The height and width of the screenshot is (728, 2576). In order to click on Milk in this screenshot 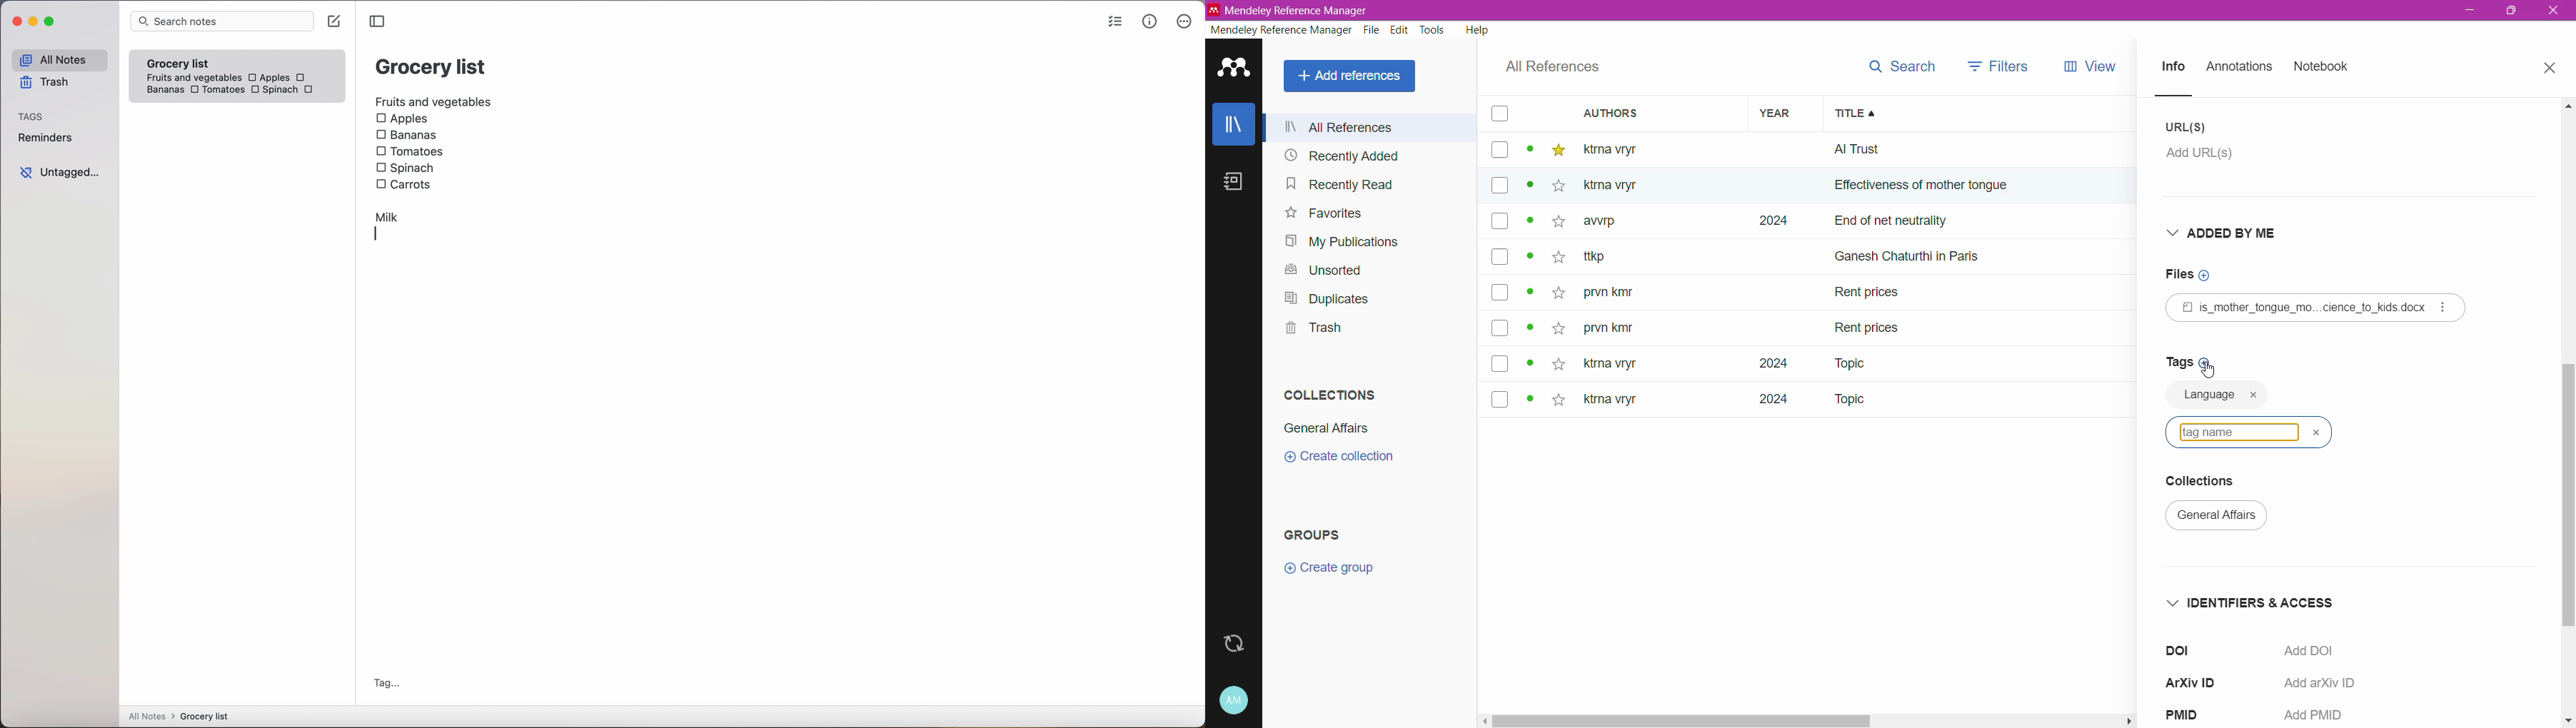, I will do `click(388, 214)`.